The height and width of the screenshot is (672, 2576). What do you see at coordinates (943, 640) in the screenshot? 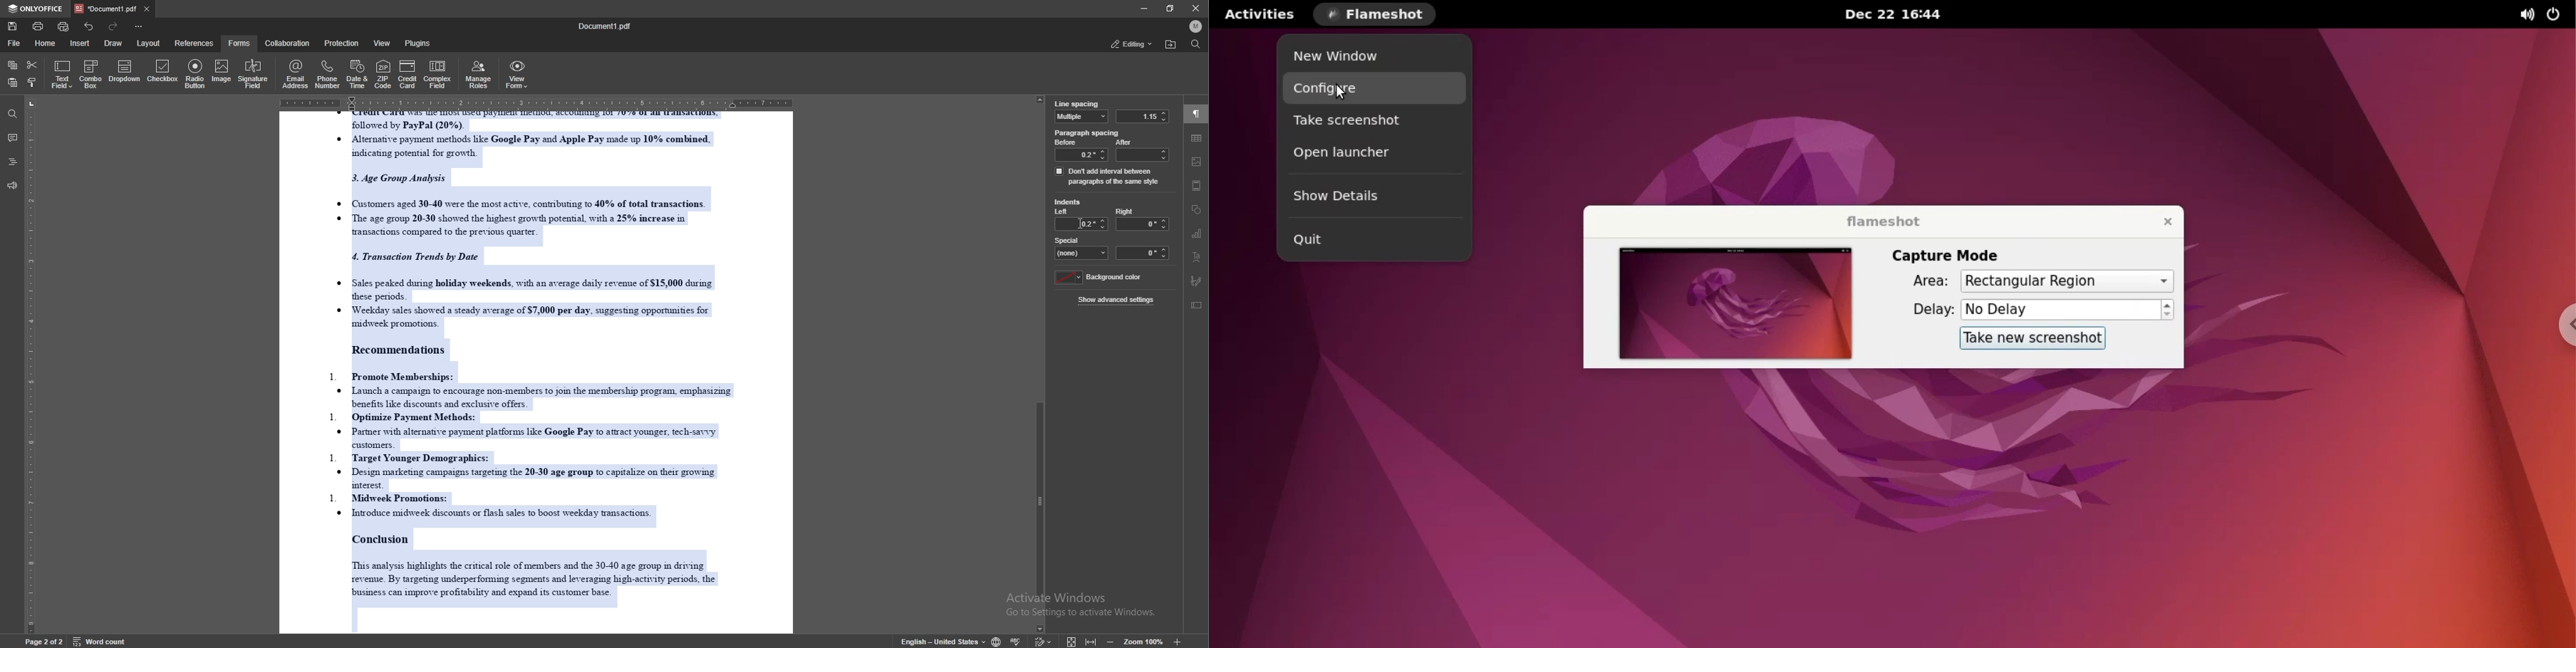
I see `change text language` at bounding box center [943, 640].